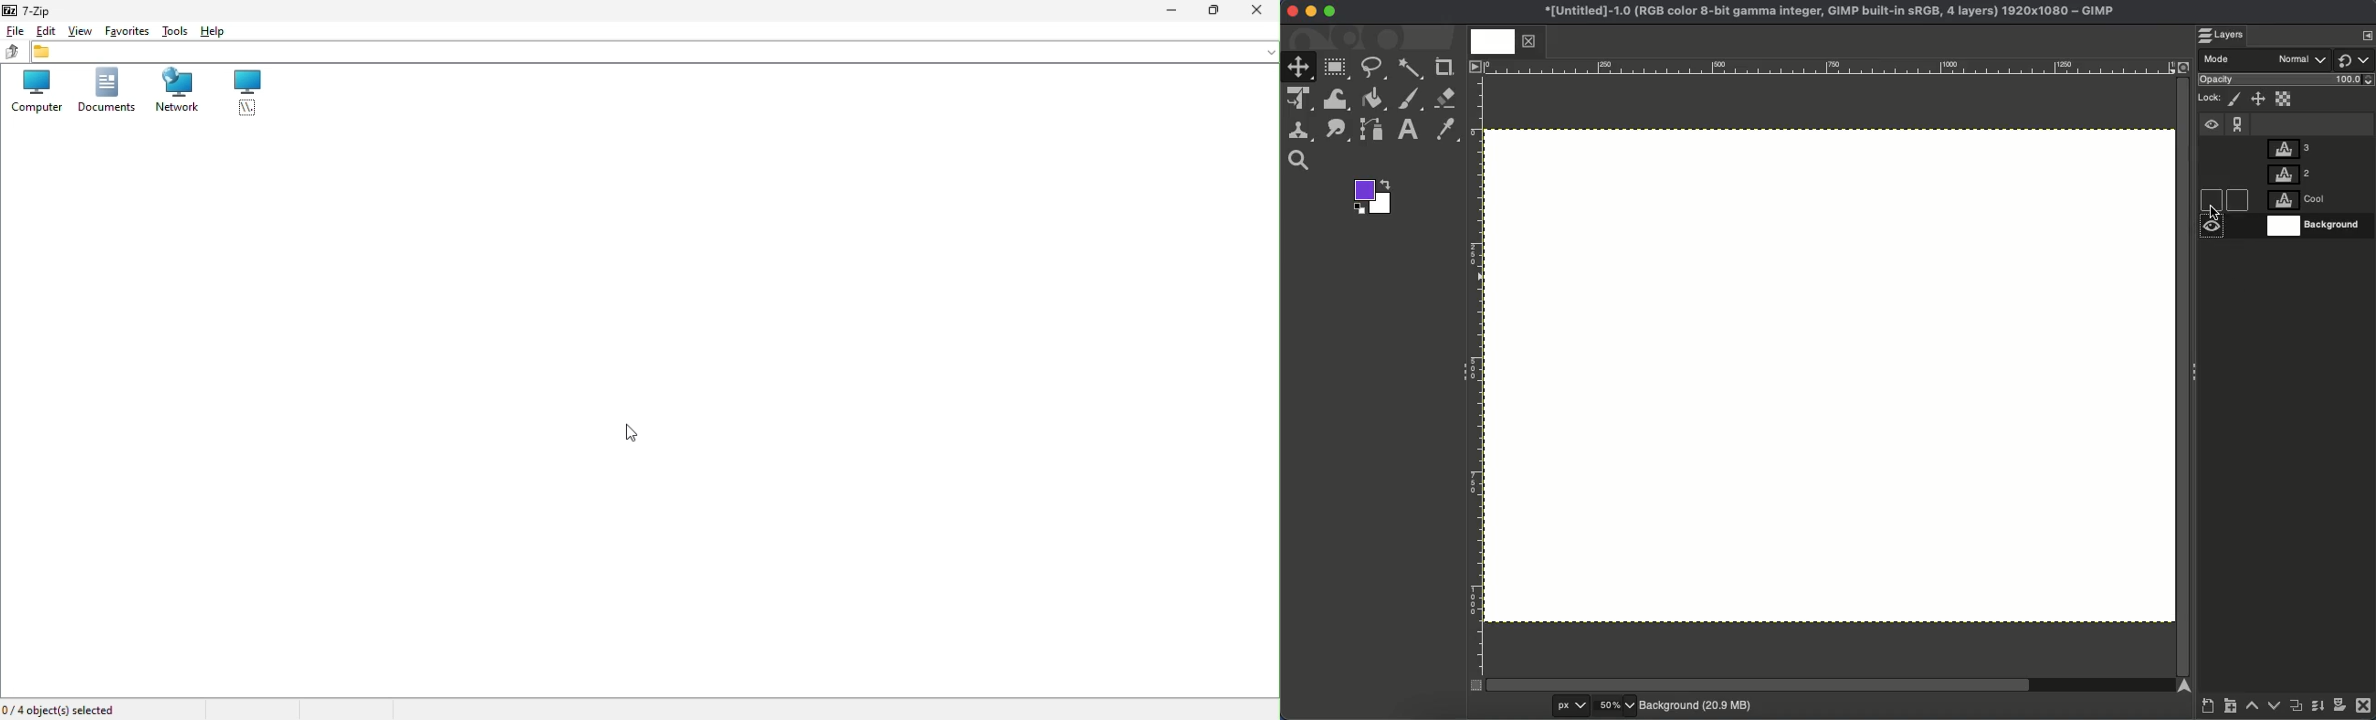 The image size is (2380, 728). What do you see at coordinates (1476, 376) in the screenshot?
I see `Ruler` at bounding box center [1476, 376].